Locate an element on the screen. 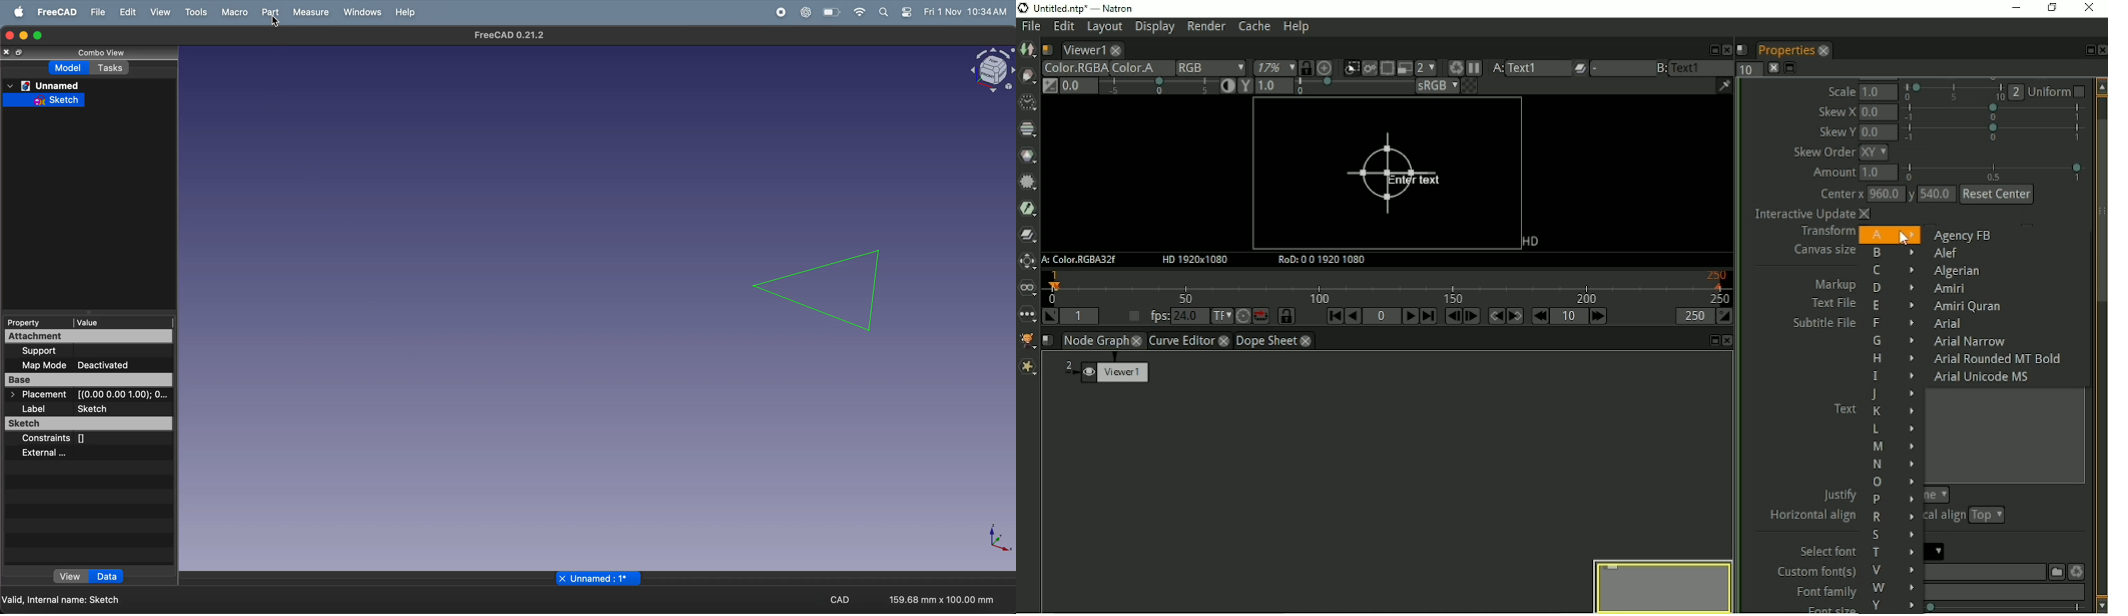 This screenshot has width=2128, height=616. cursor is located at coordinates (277, 23).